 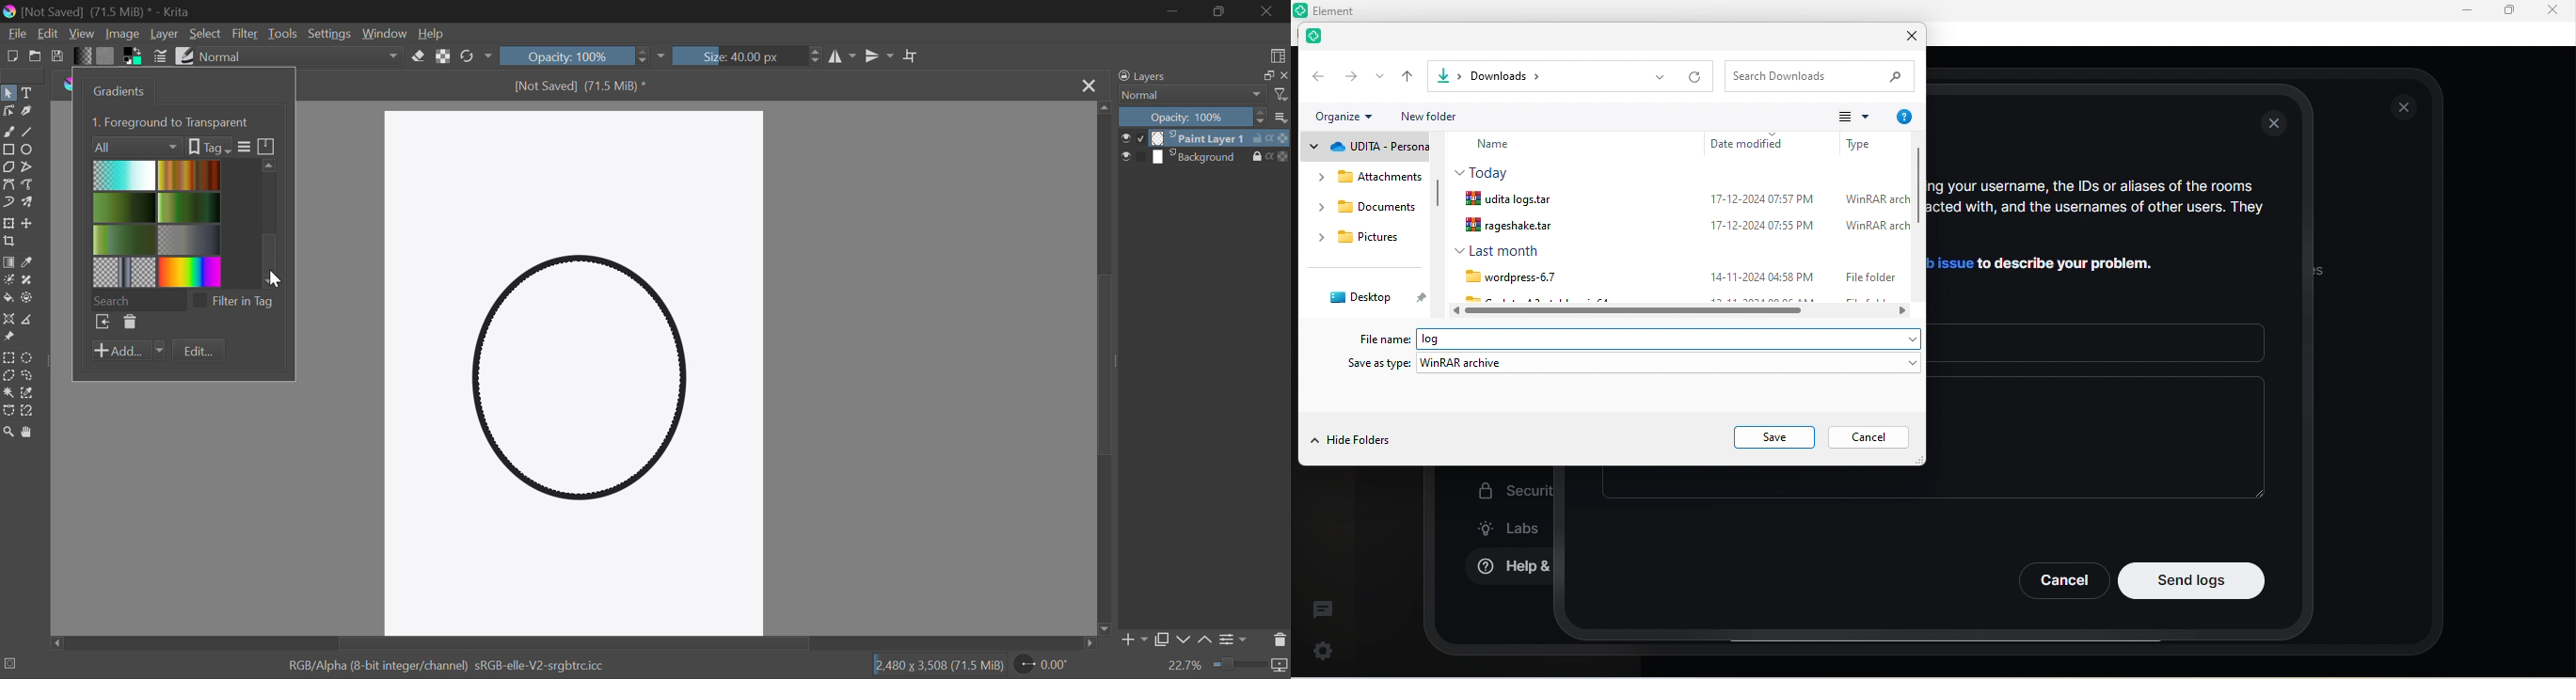 What do you see at coordinates (9, 412) in the screenshot?
I see `Bezier Curve Selection` at bounding box center [9, 412].